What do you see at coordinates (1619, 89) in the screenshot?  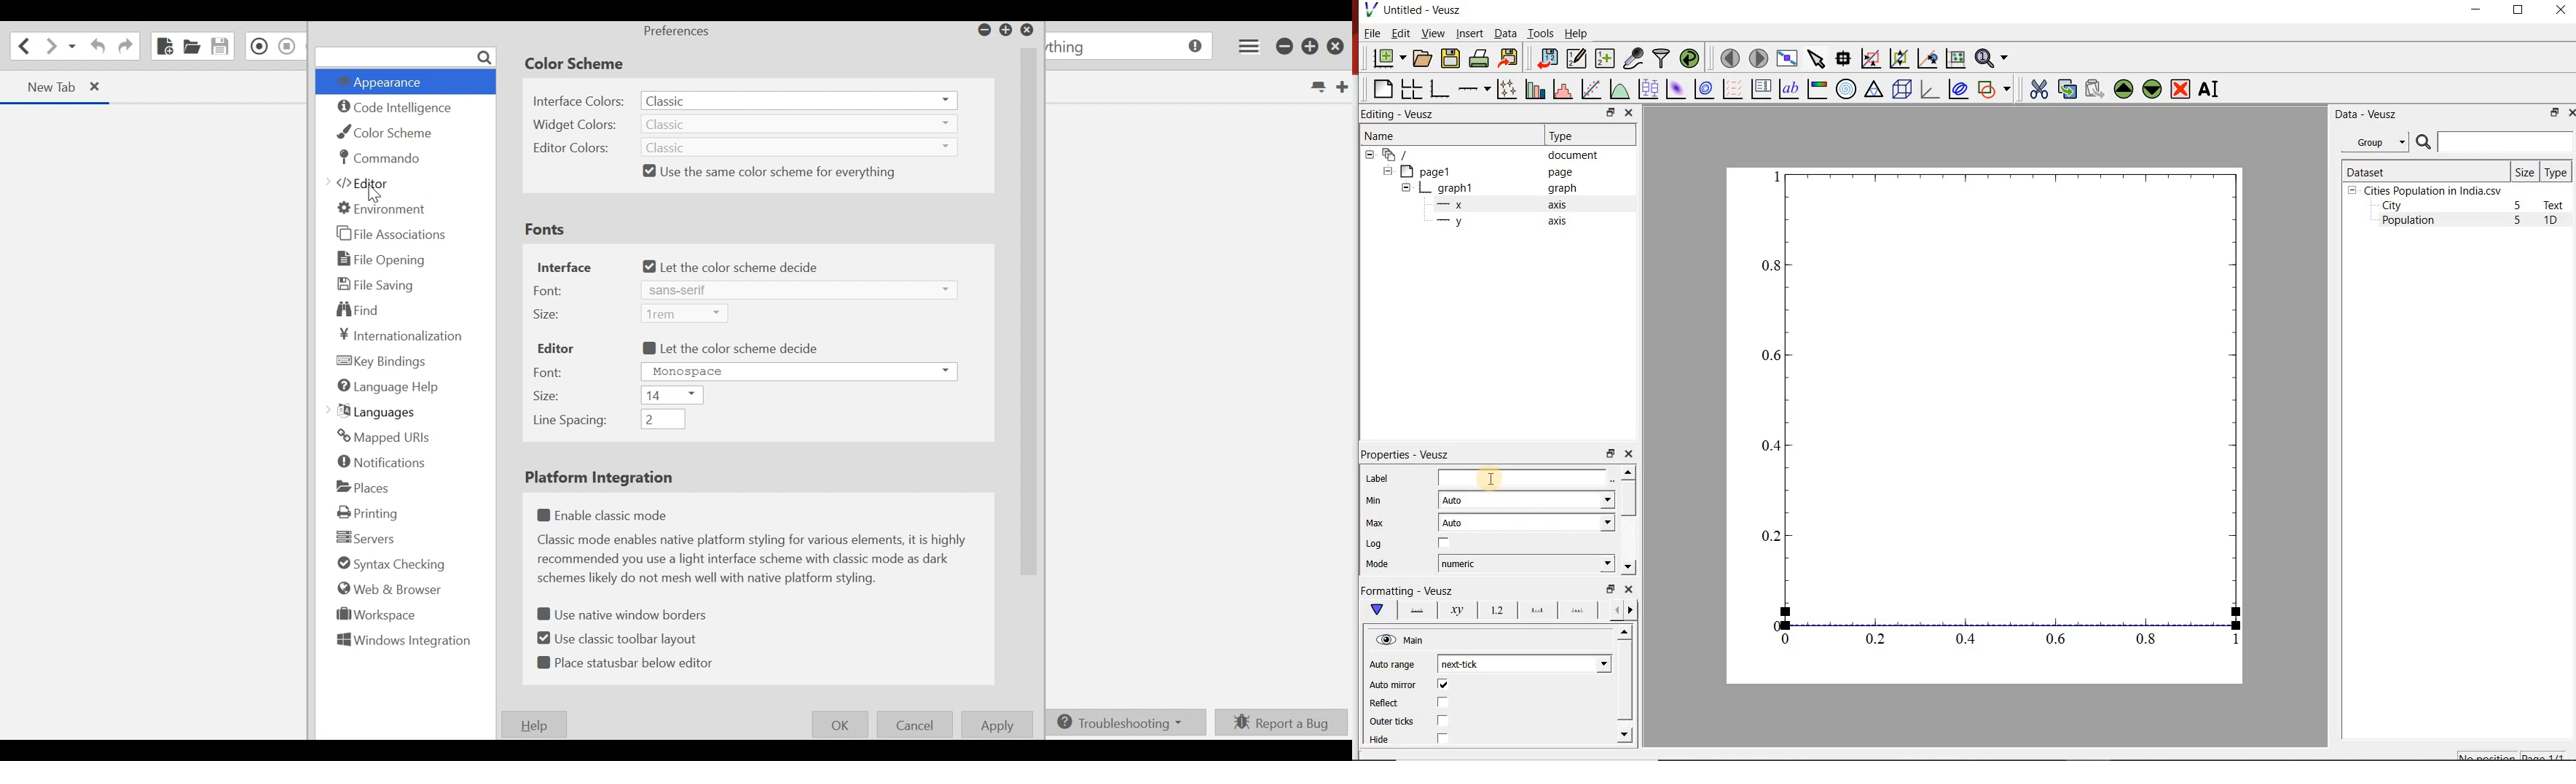 I see `plot a function` at bounding box center [1619, 89].